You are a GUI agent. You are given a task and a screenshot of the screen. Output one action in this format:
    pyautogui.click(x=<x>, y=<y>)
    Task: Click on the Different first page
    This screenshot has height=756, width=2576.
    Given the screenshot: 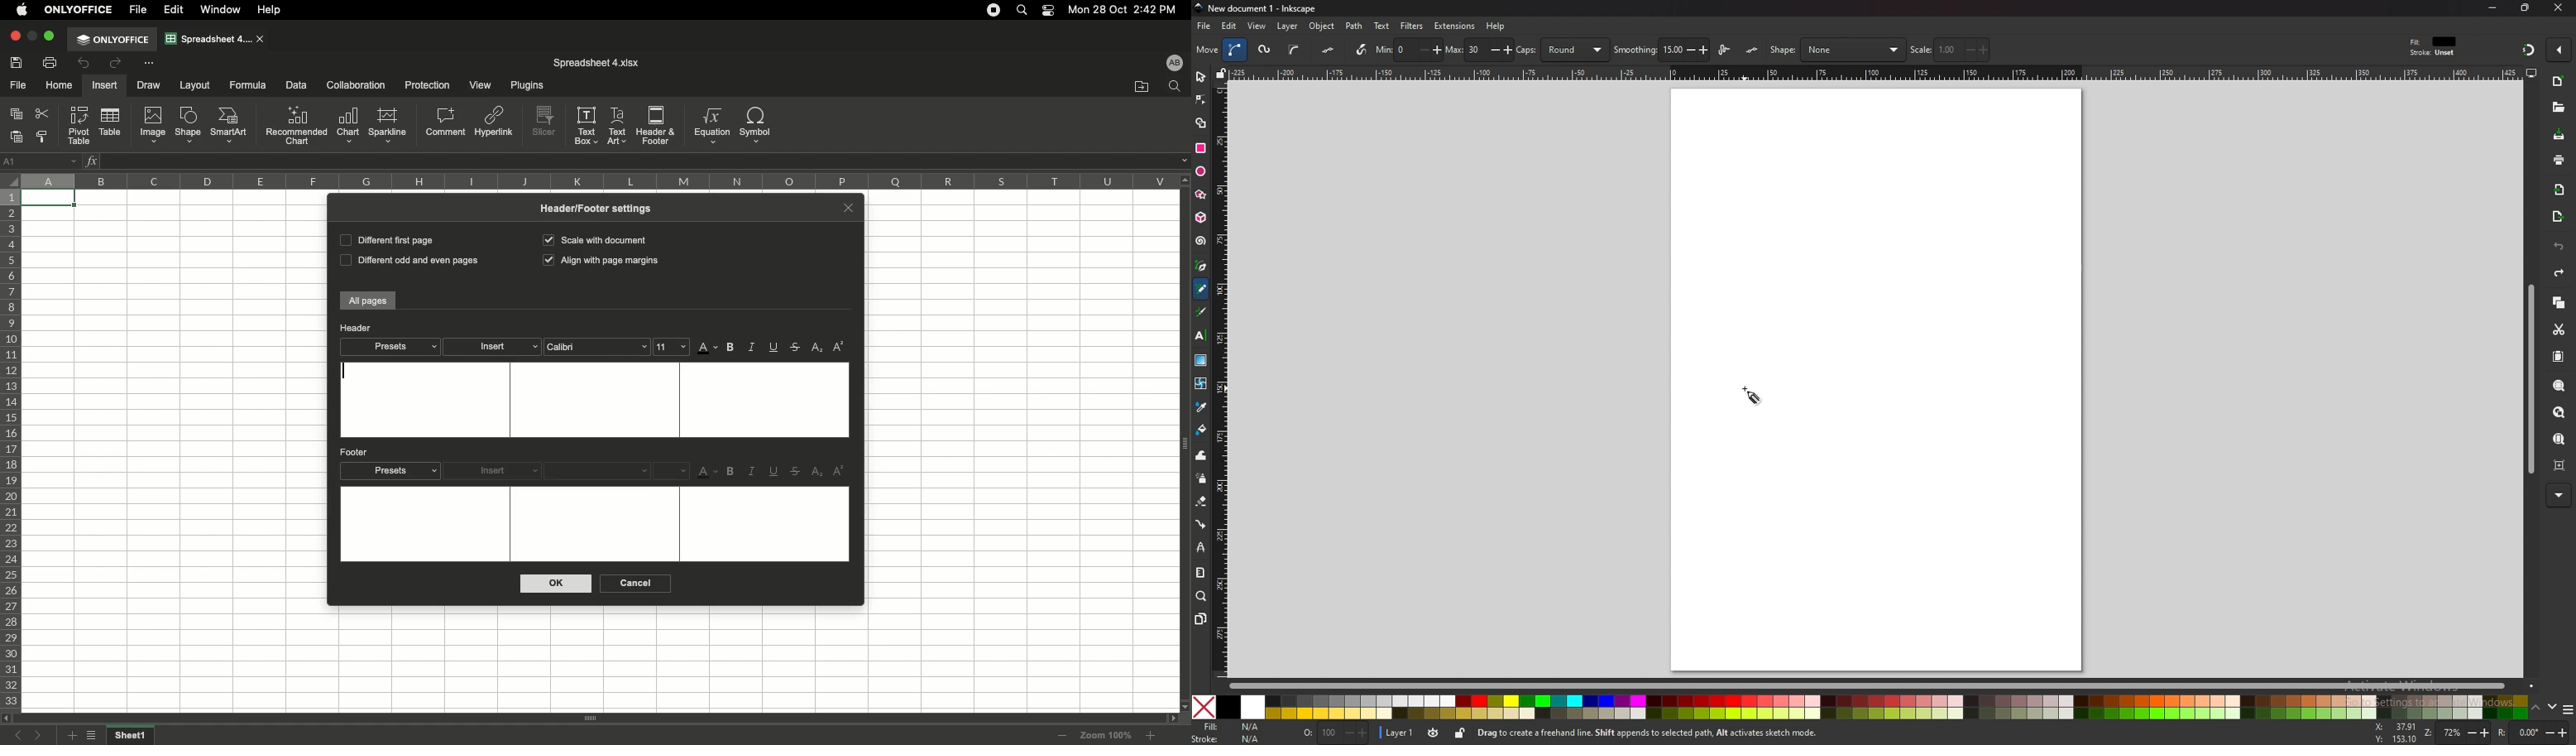 What is the action you would take?
    pyautogui.click(x=385, y=239)
    